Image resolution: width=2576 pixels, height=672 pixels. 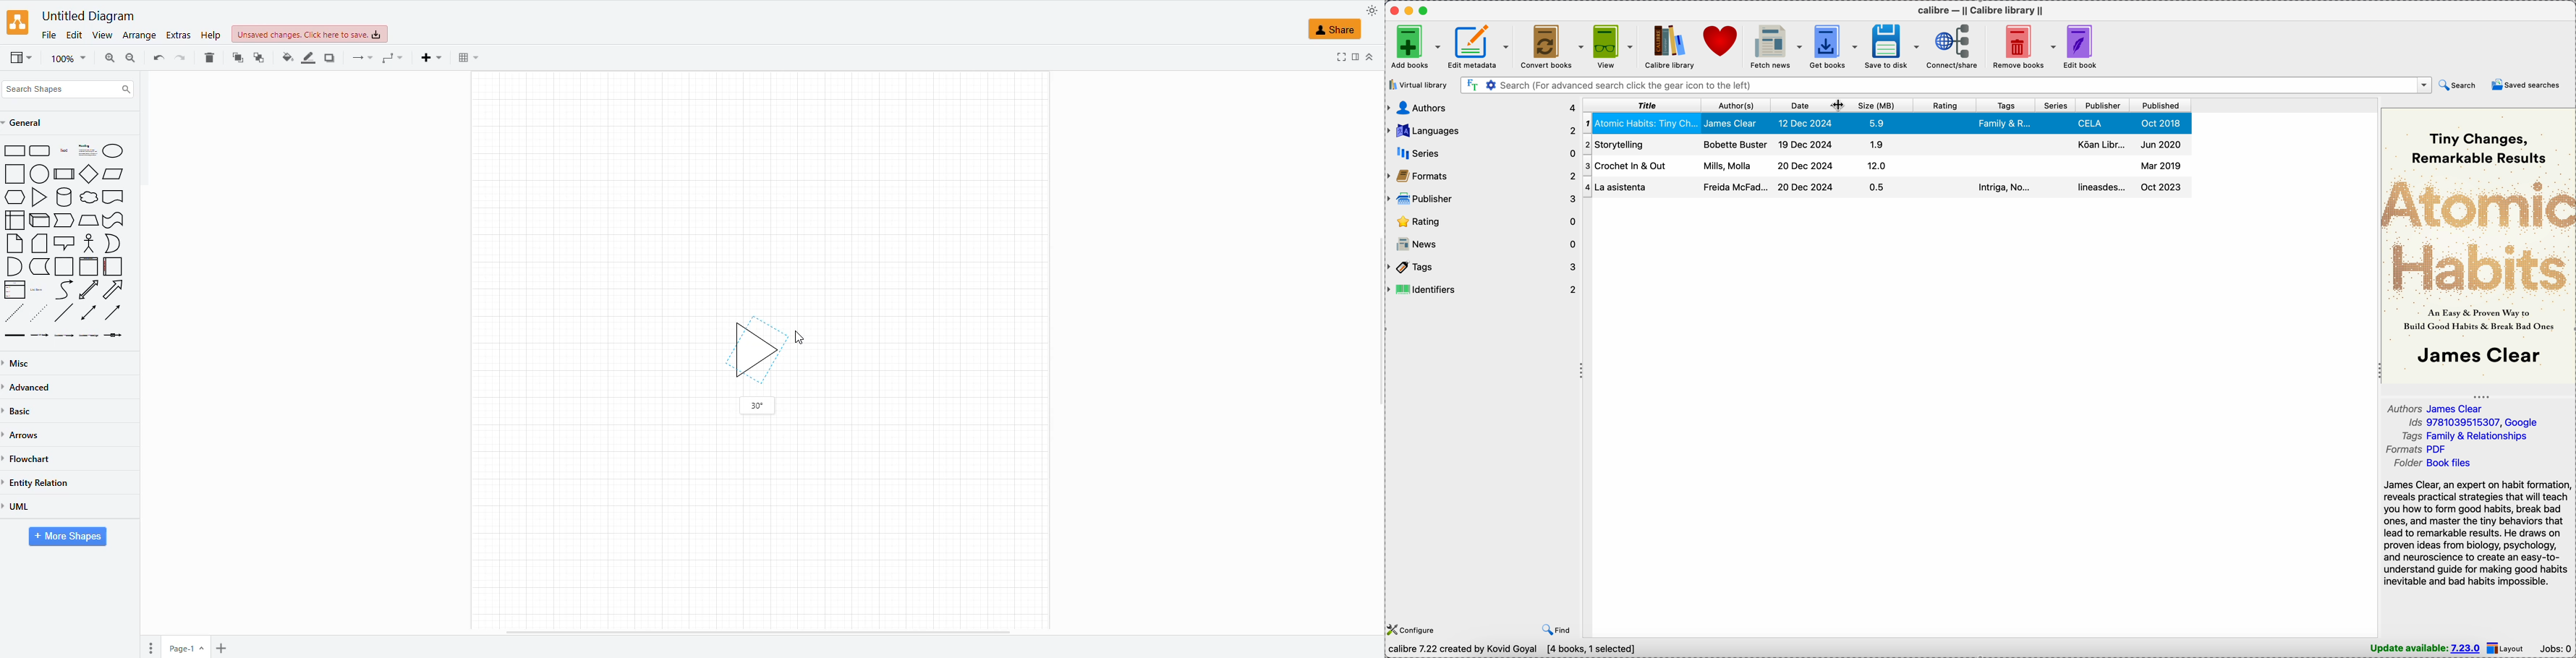 I want to click on shape tilted, so click(x=752, y=349).